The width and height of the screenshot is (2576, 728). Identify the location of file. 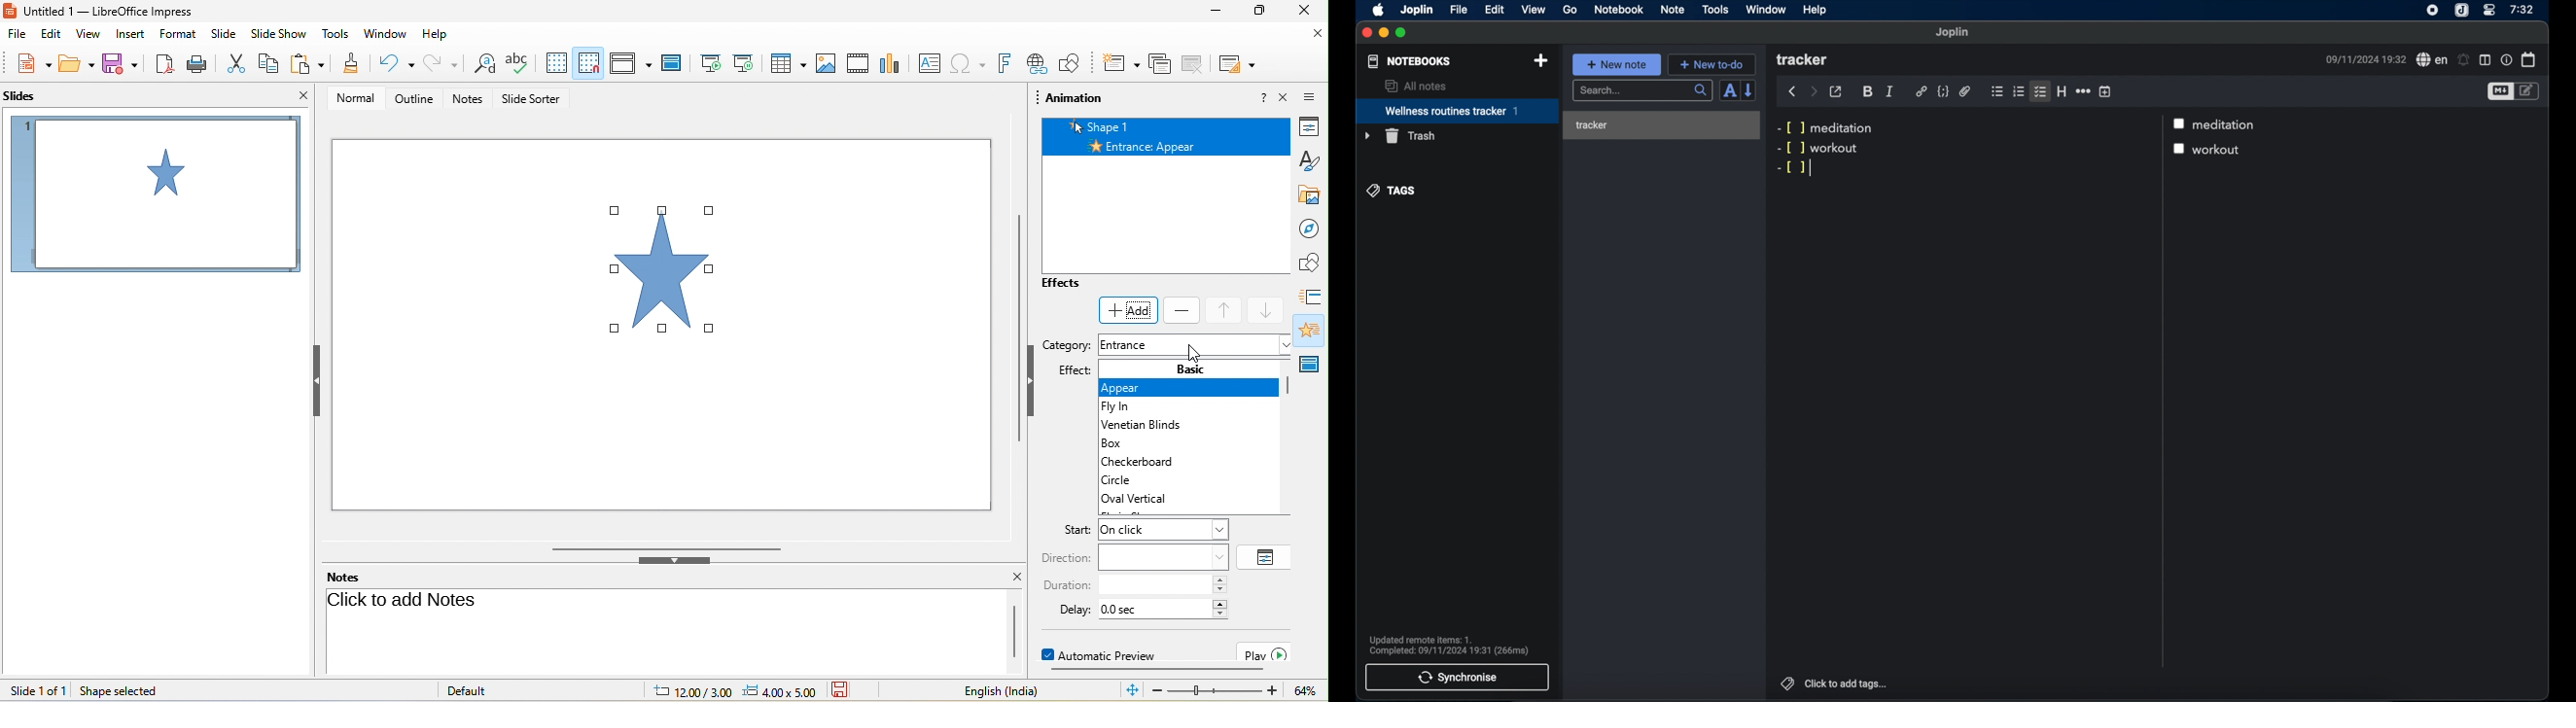
(1458, 9).